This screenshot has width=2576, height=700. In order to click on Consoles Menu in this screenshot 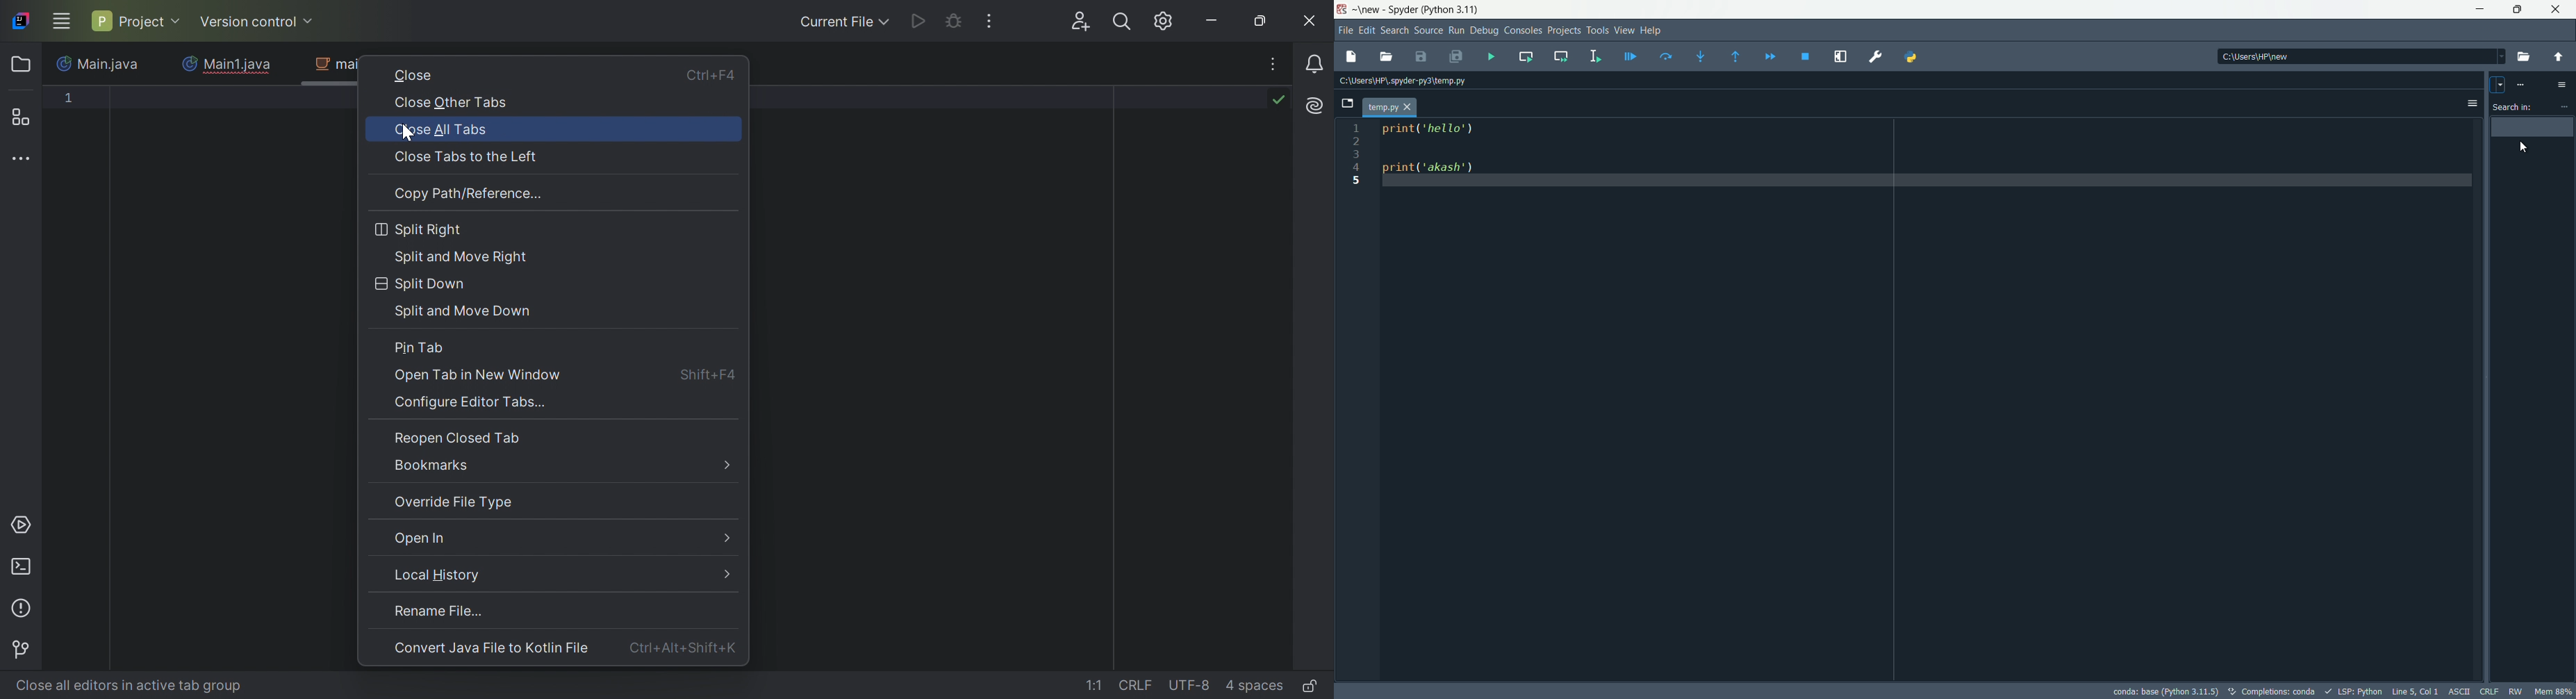, I will do `click(1520, 32)`.